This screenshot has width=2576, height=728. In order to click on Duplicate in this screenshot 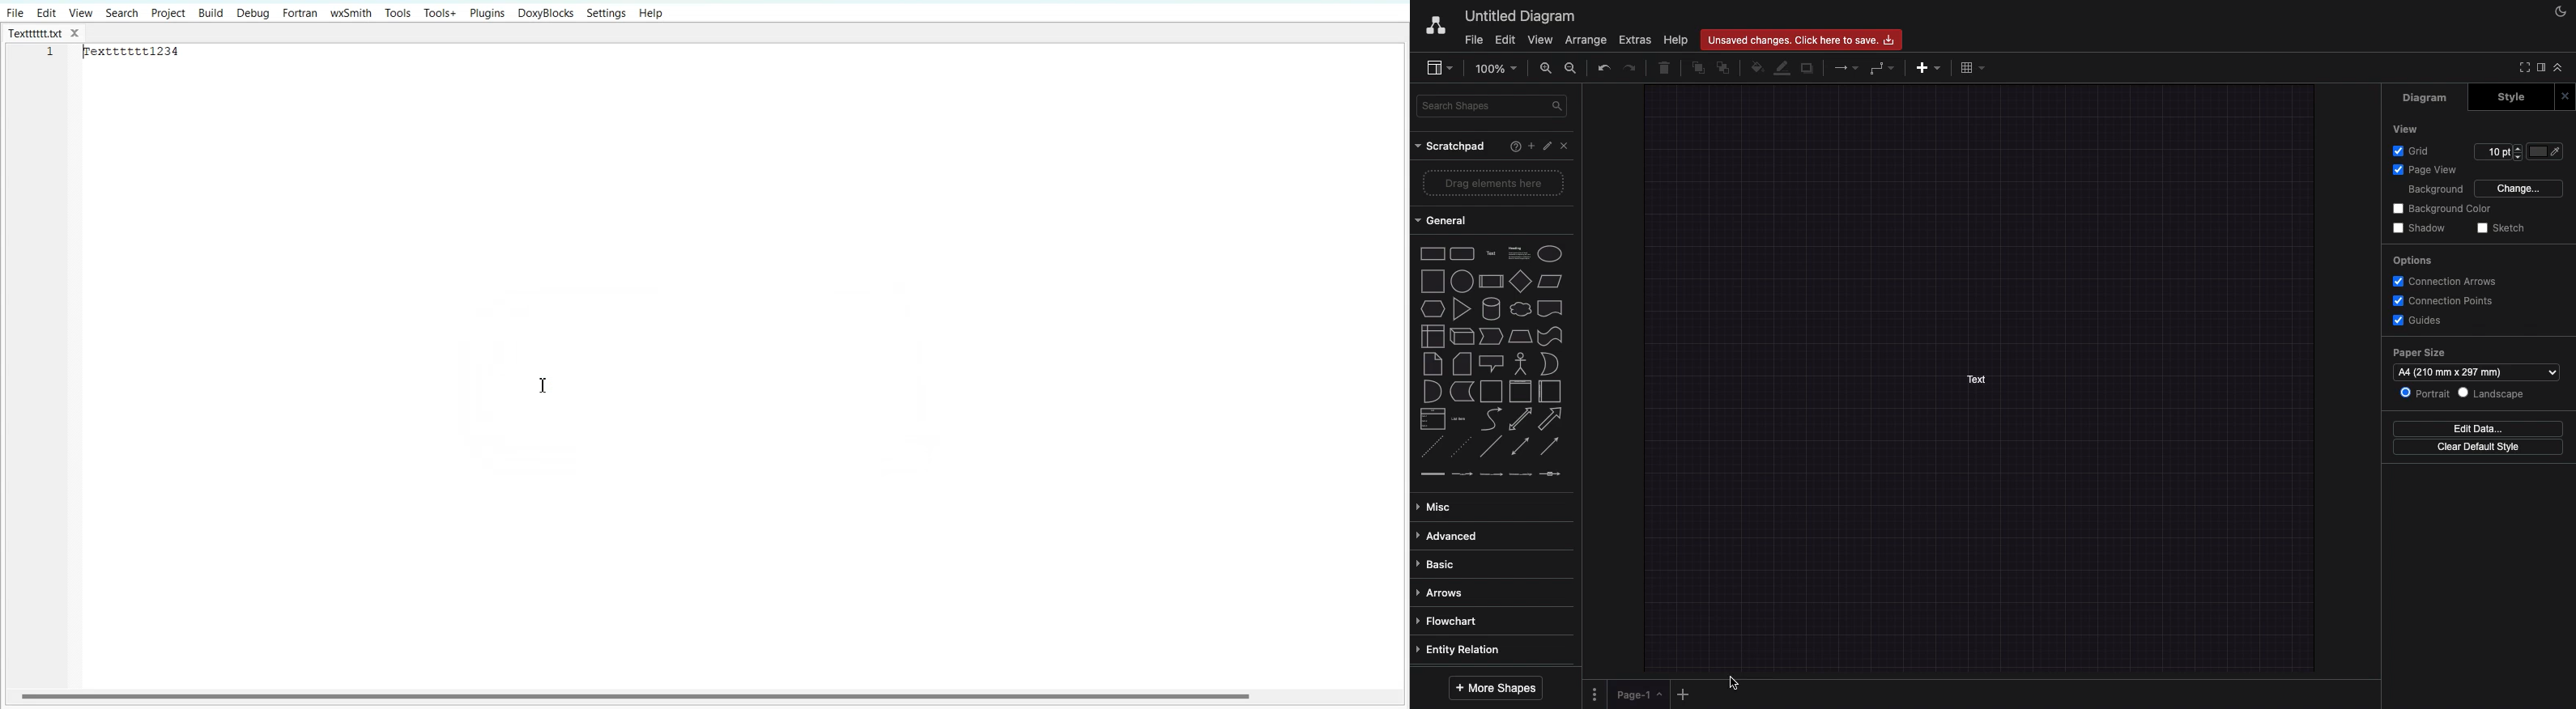, I will do `click(1808, 68)`.